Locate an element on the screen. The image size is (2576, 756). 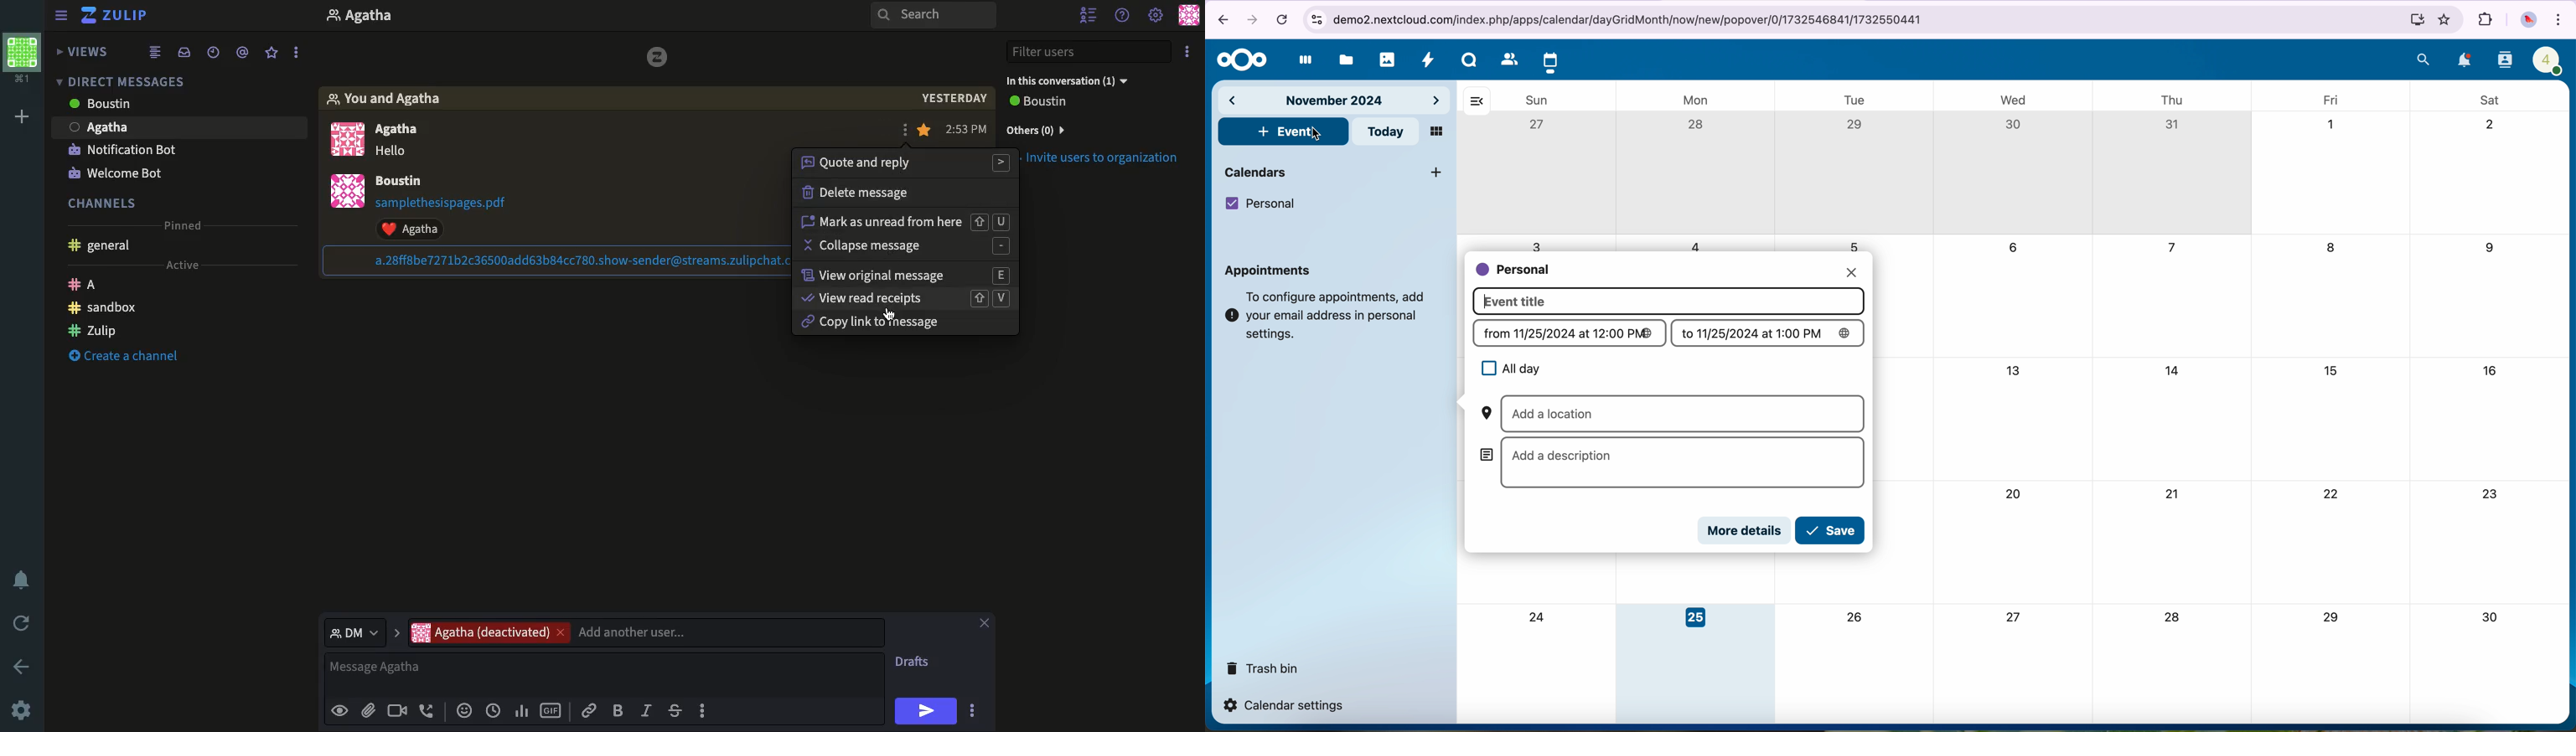
Search is located at coordinates (934, 16).